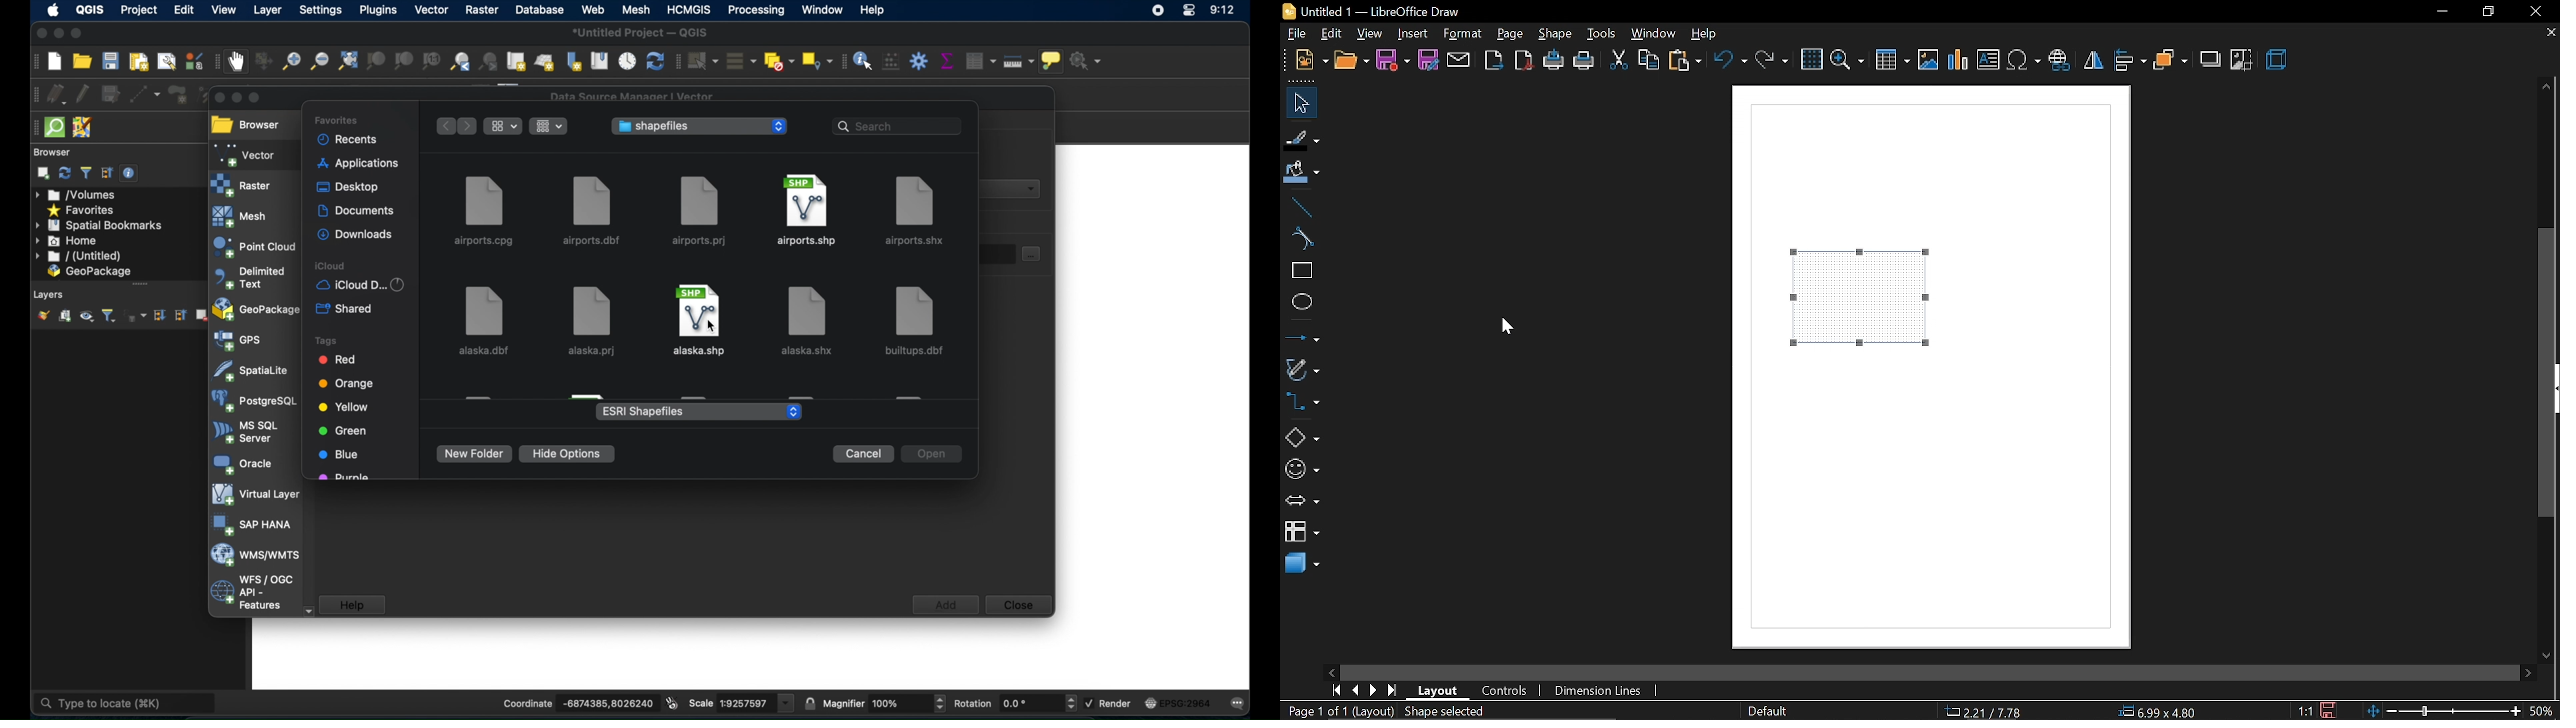 This screenshot has width=2576, height=728. Describe the element at coordinates (31, 63) in the screenshot. I see `project toolbar` at that location.